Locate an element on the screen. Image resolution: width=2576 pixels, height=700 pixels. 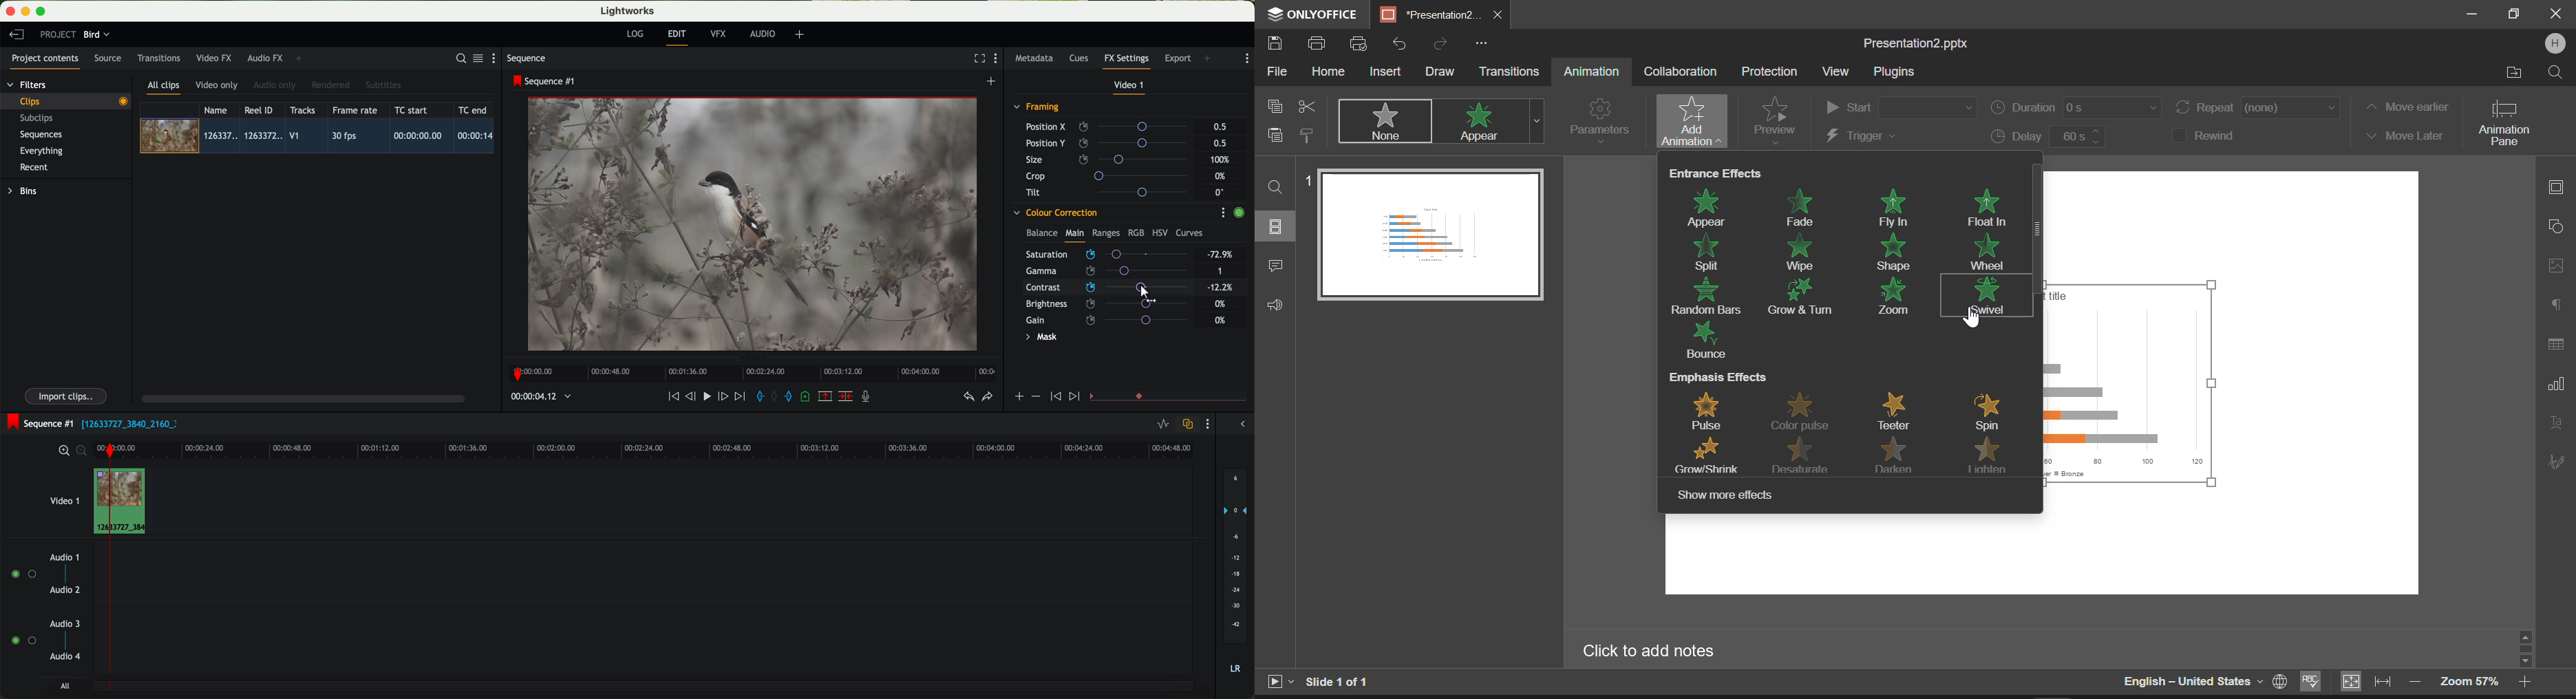
create a new sequence is located at coordinates (993, 82).